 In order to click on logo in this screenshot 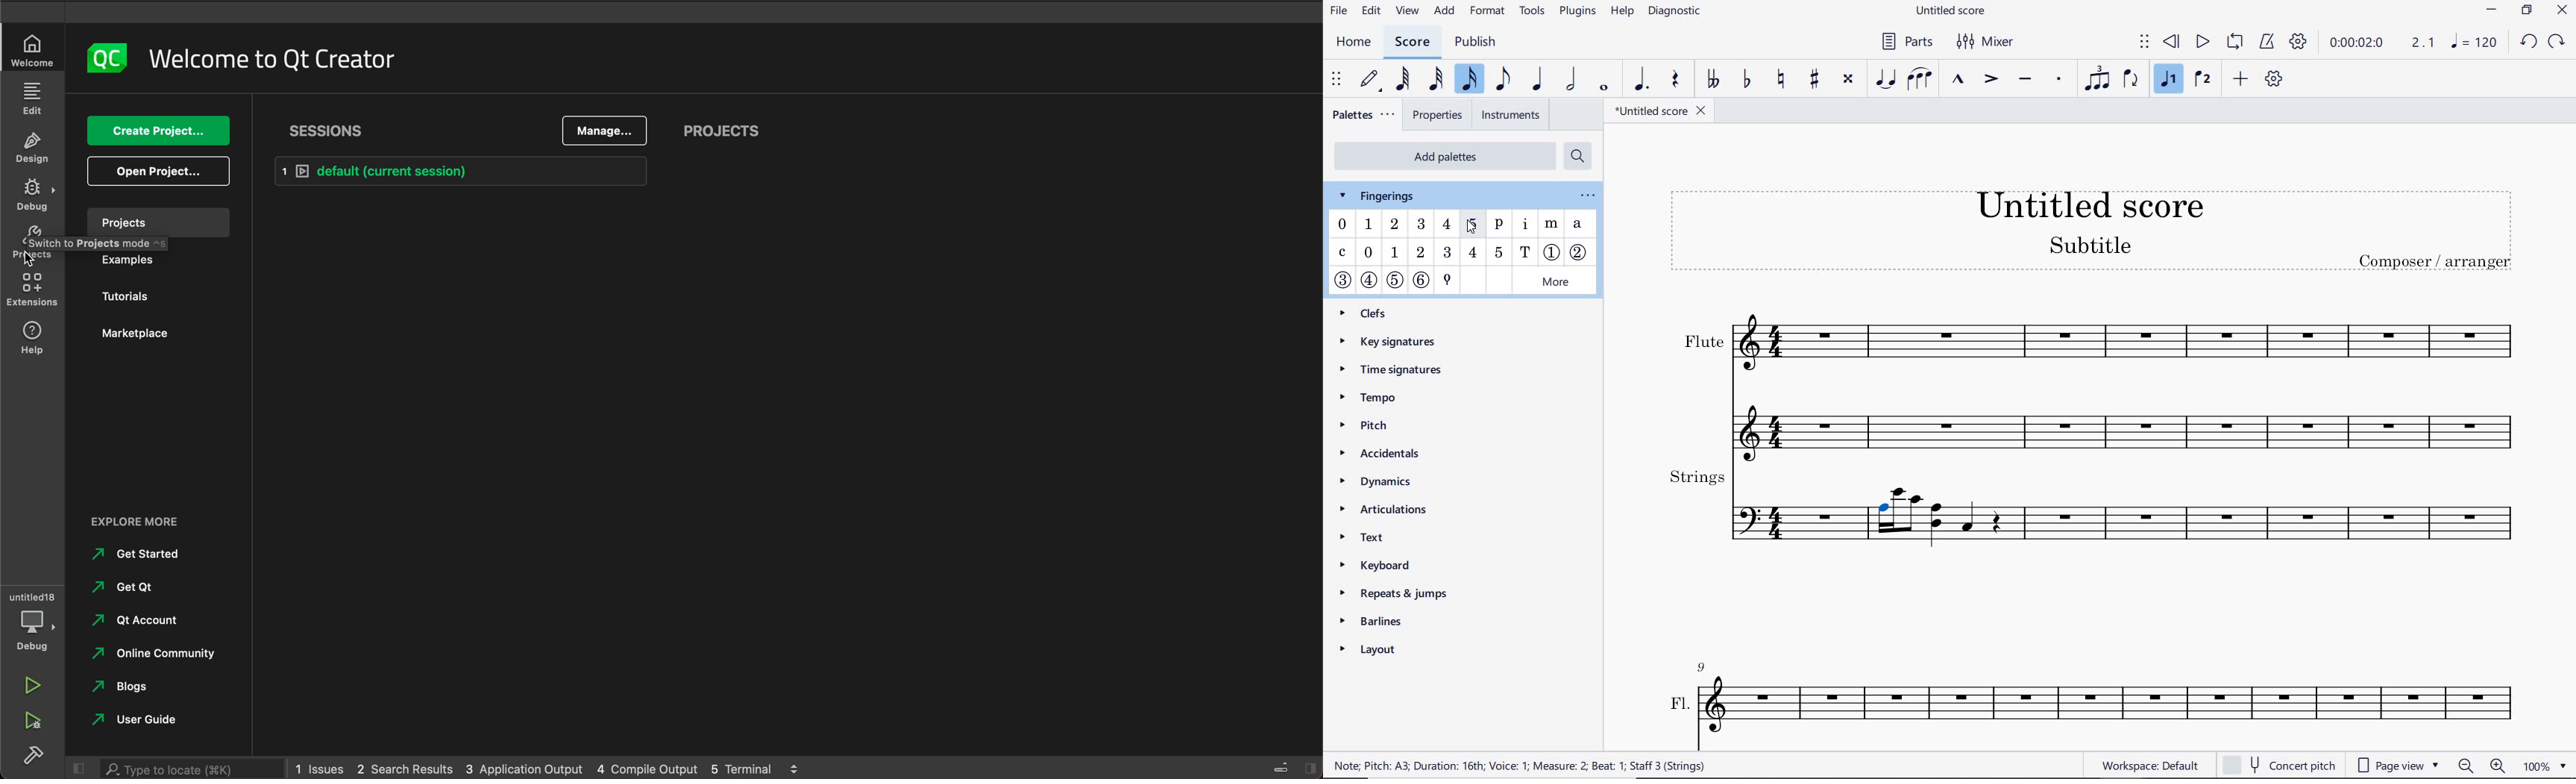, I will do `click(111, 57)`.